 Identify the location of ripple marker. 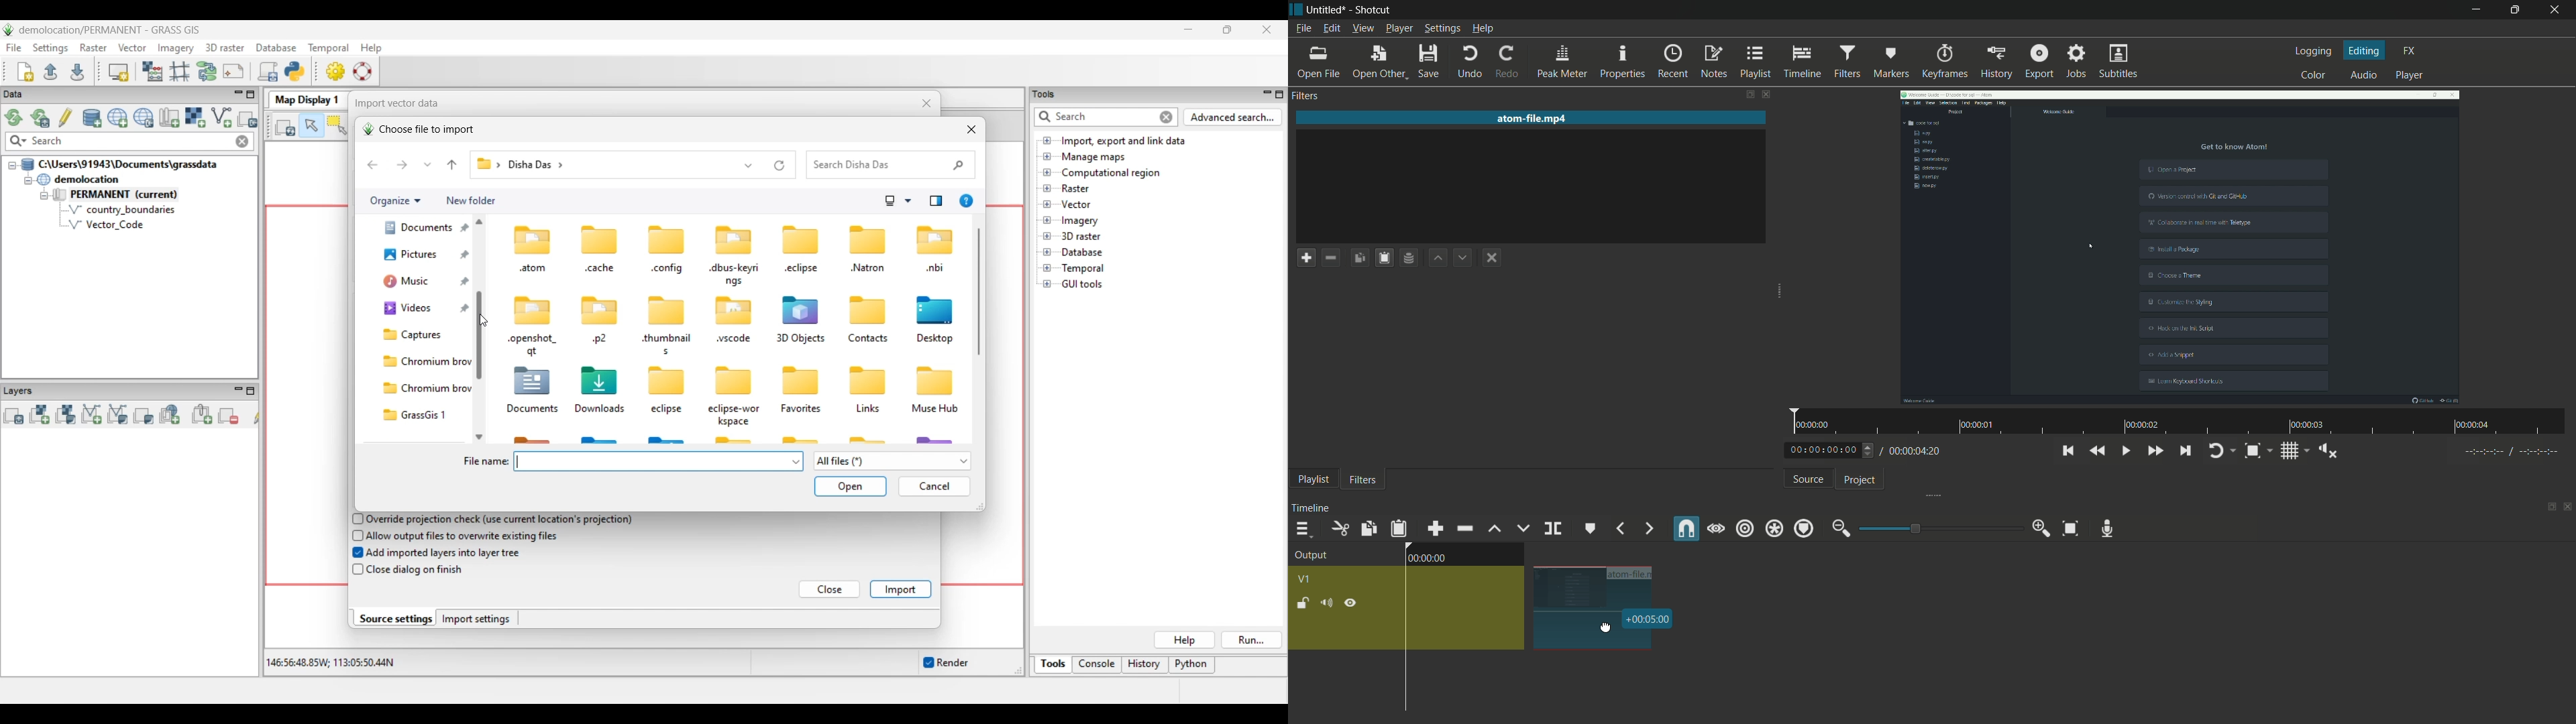
(1804, 528).